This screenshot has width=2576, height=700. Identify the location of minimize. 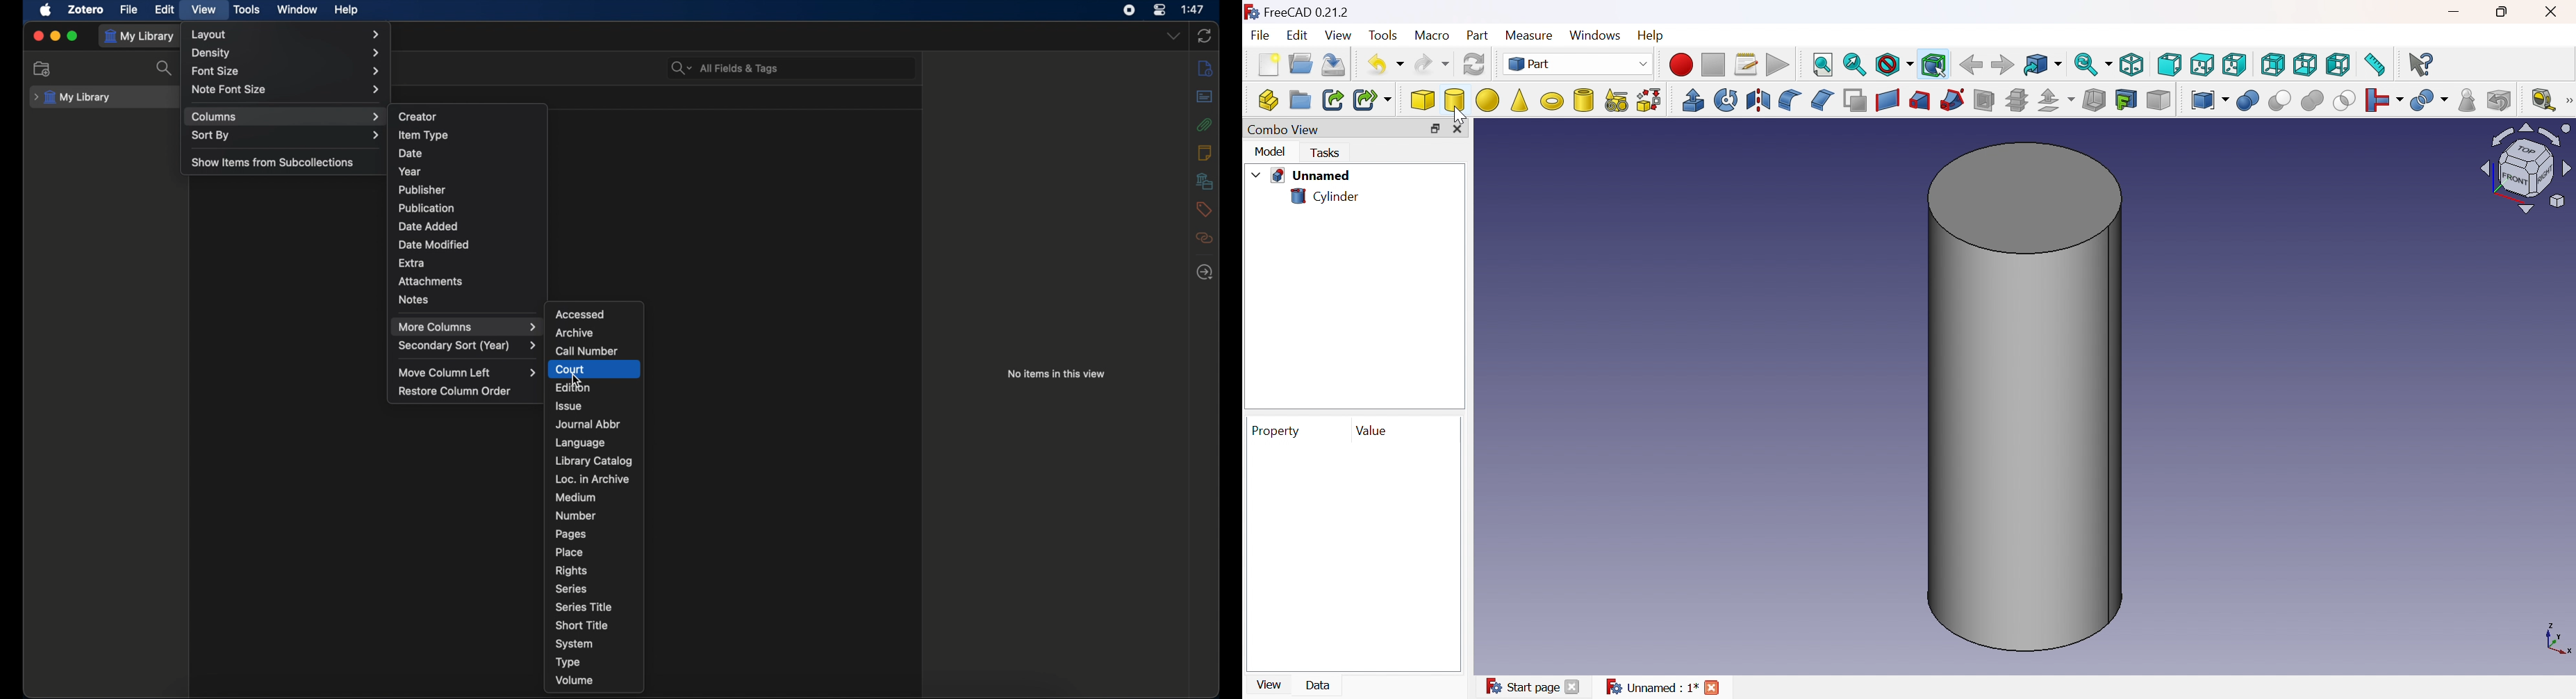
(56, 35).